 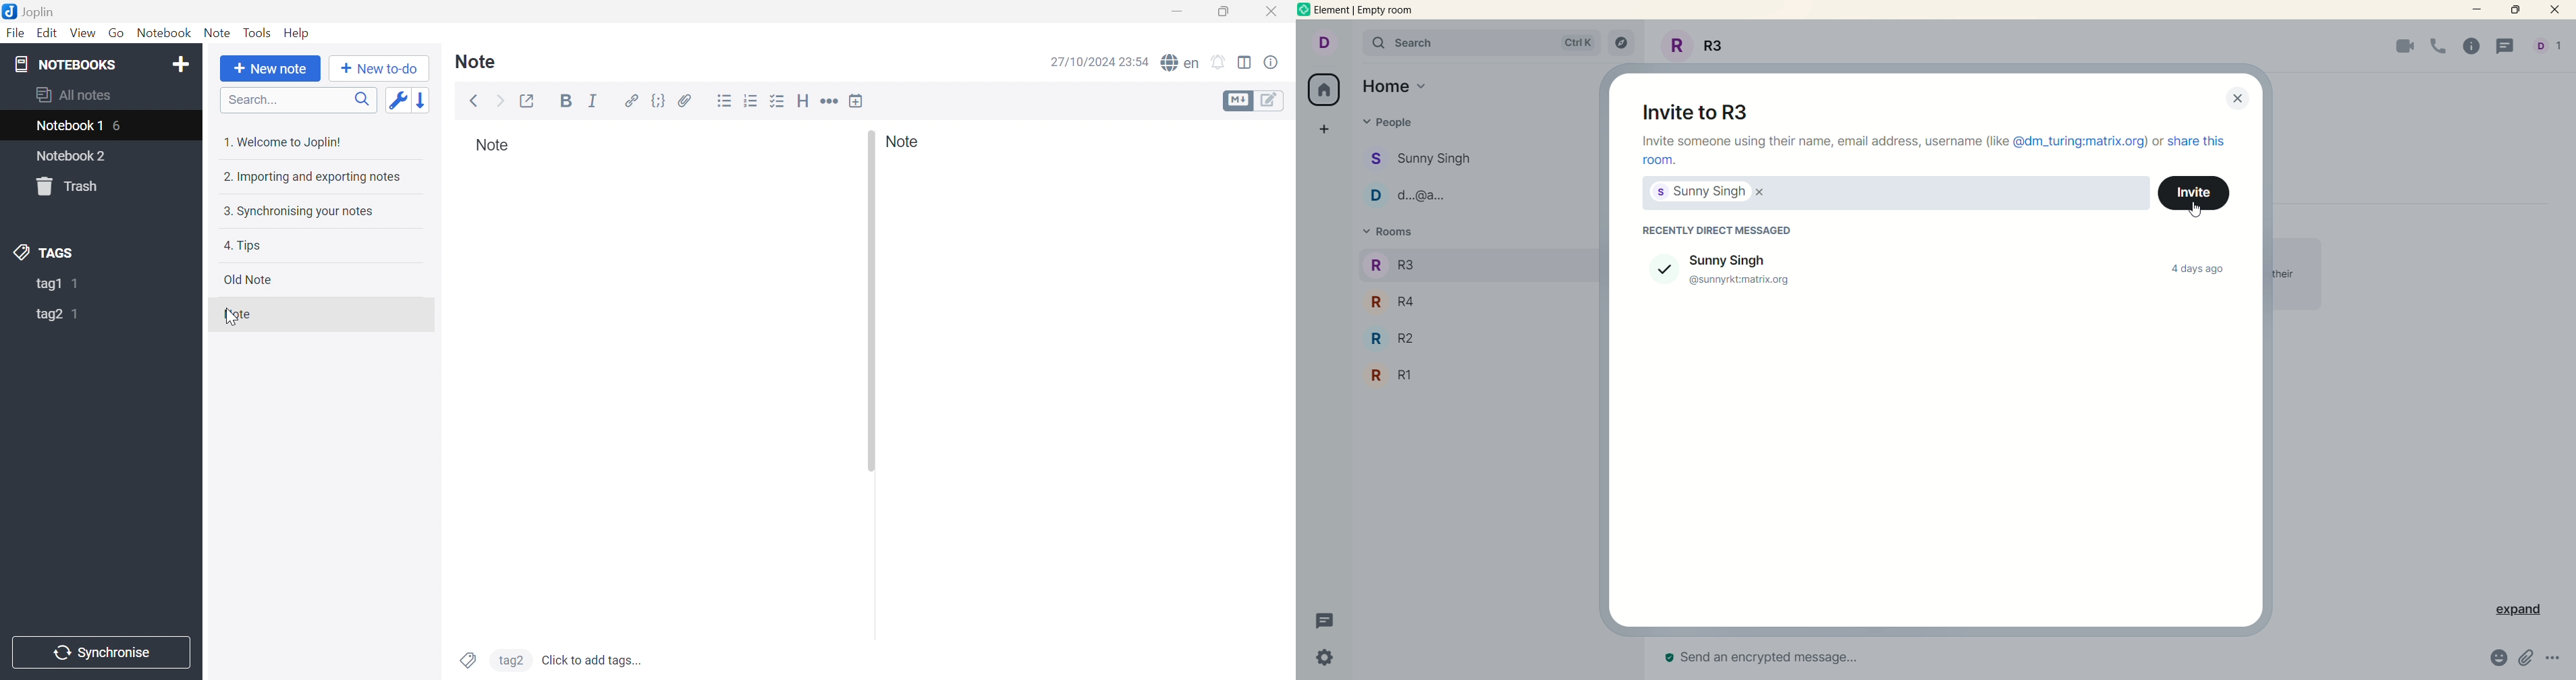 I want to click on File, so click(x=13, y=33).